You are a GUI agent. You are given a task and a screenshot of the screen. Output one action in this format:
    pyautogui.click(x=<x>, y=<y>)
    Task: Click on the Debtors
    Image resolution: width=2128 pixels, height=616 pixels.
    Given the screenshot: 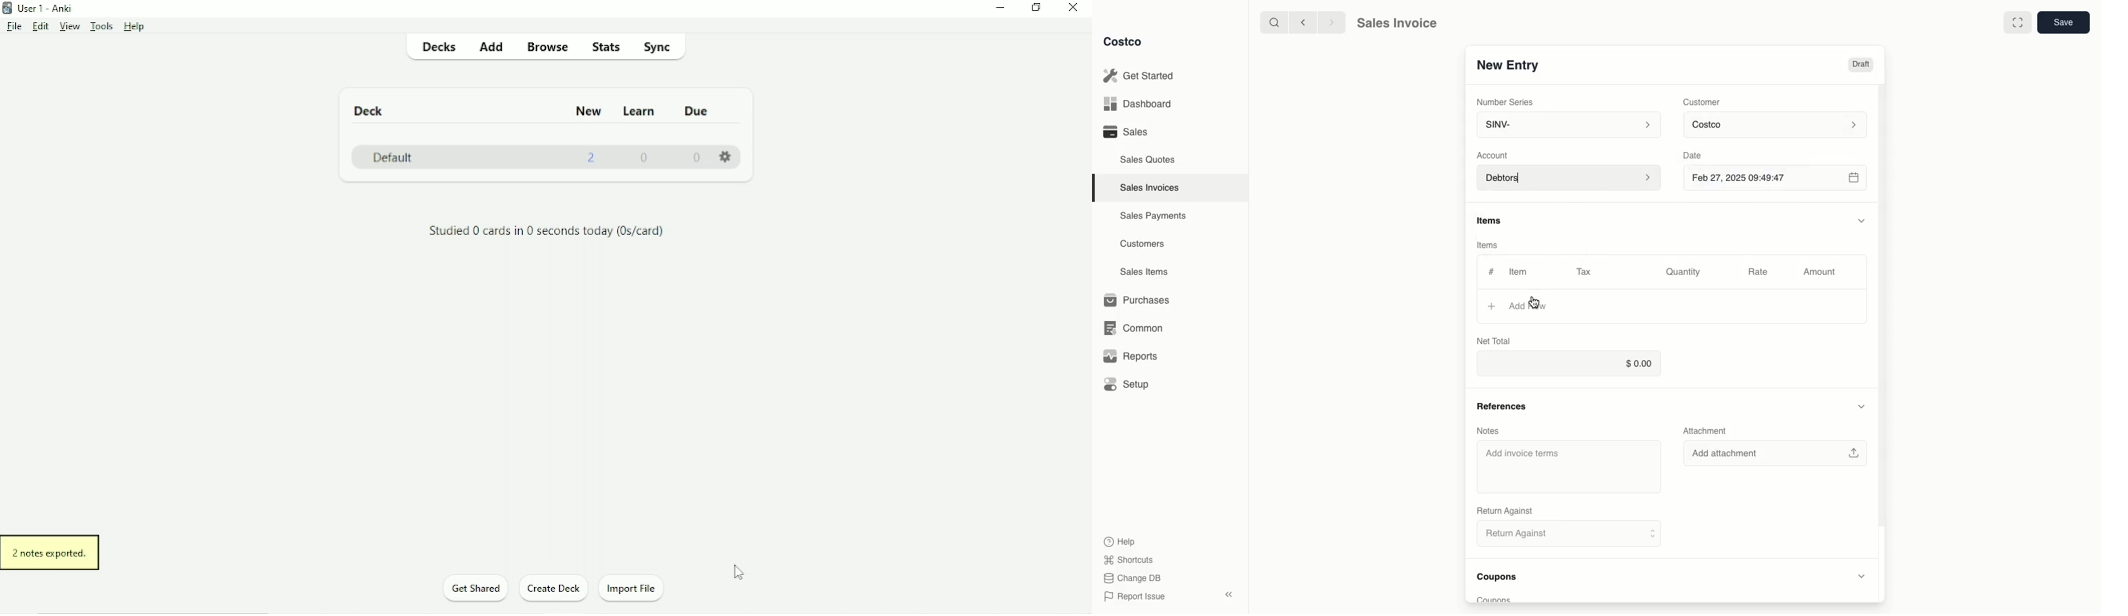 What is the action you would take?
    pyautogui.click(x=1569, y=179)
    